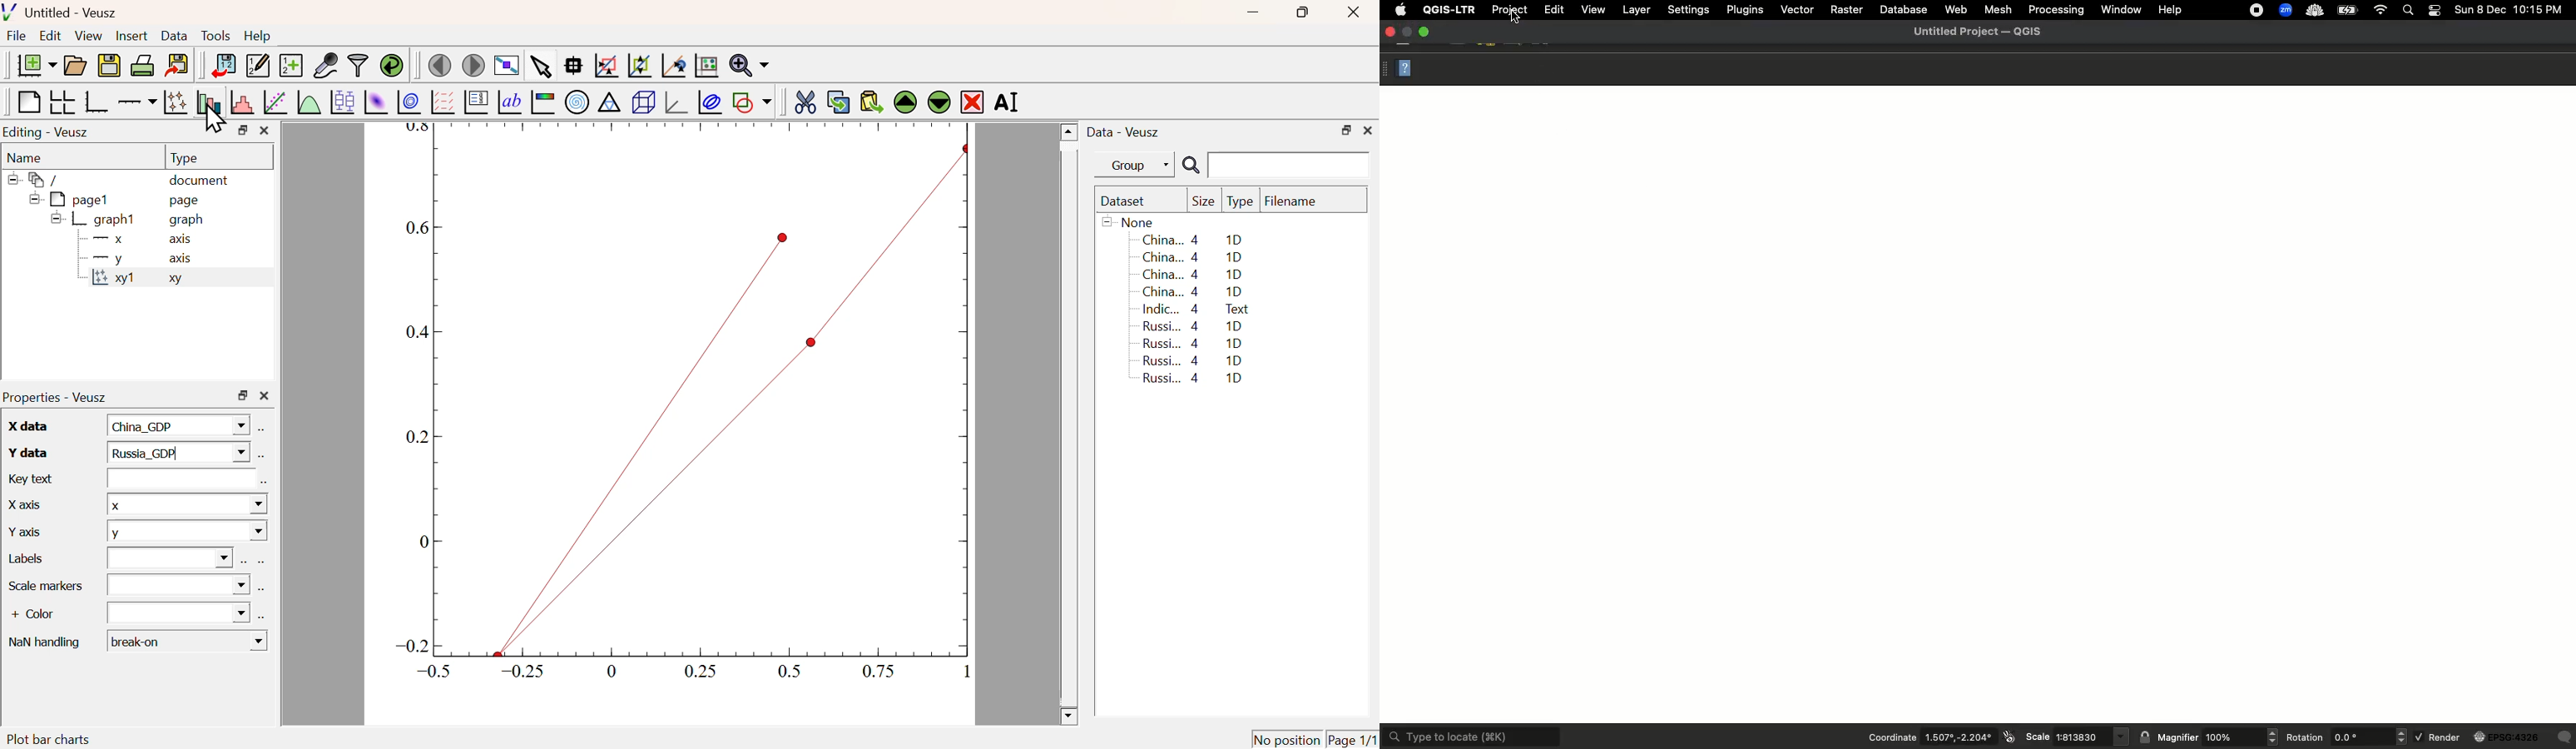  What do you see at coordinates (1192, 239) in the screenshot?
I see `China... 4 1D` at bounding box center [1192, 239].